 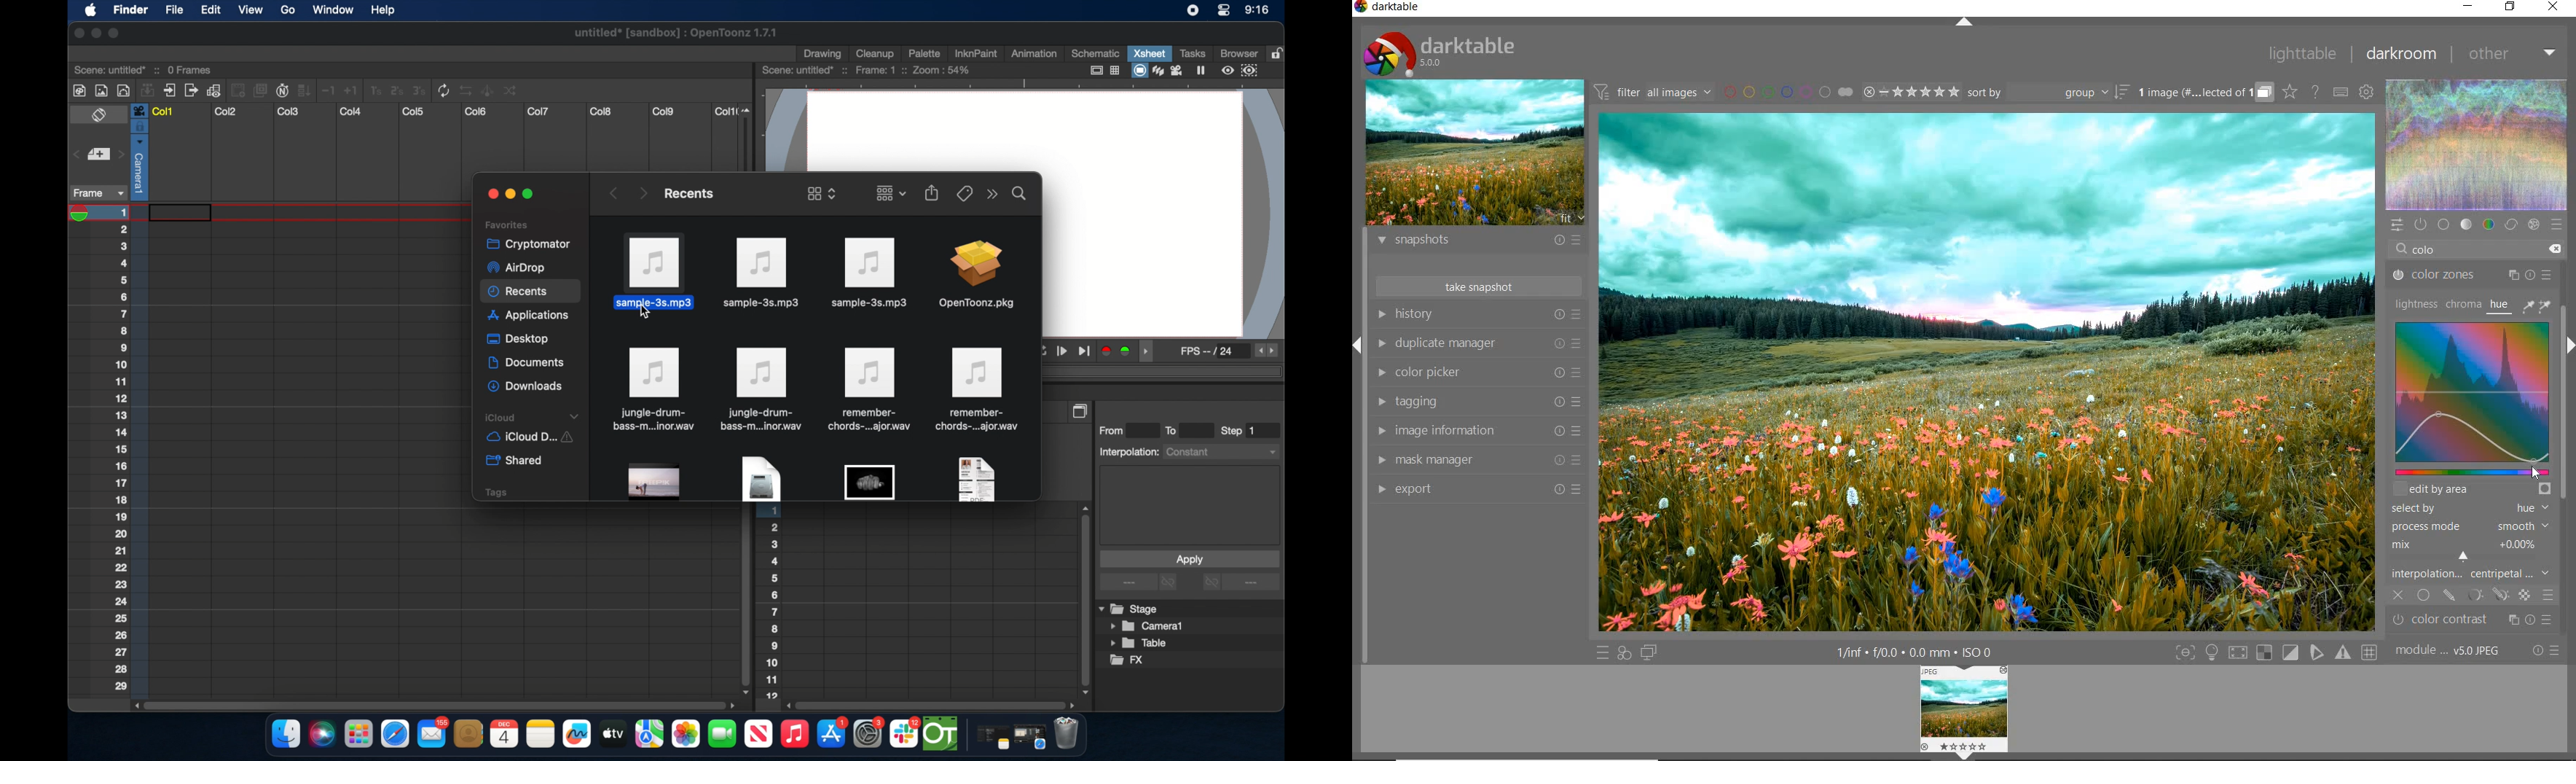 I want to click on screen recorder icon, so click(x=1192, y=11).